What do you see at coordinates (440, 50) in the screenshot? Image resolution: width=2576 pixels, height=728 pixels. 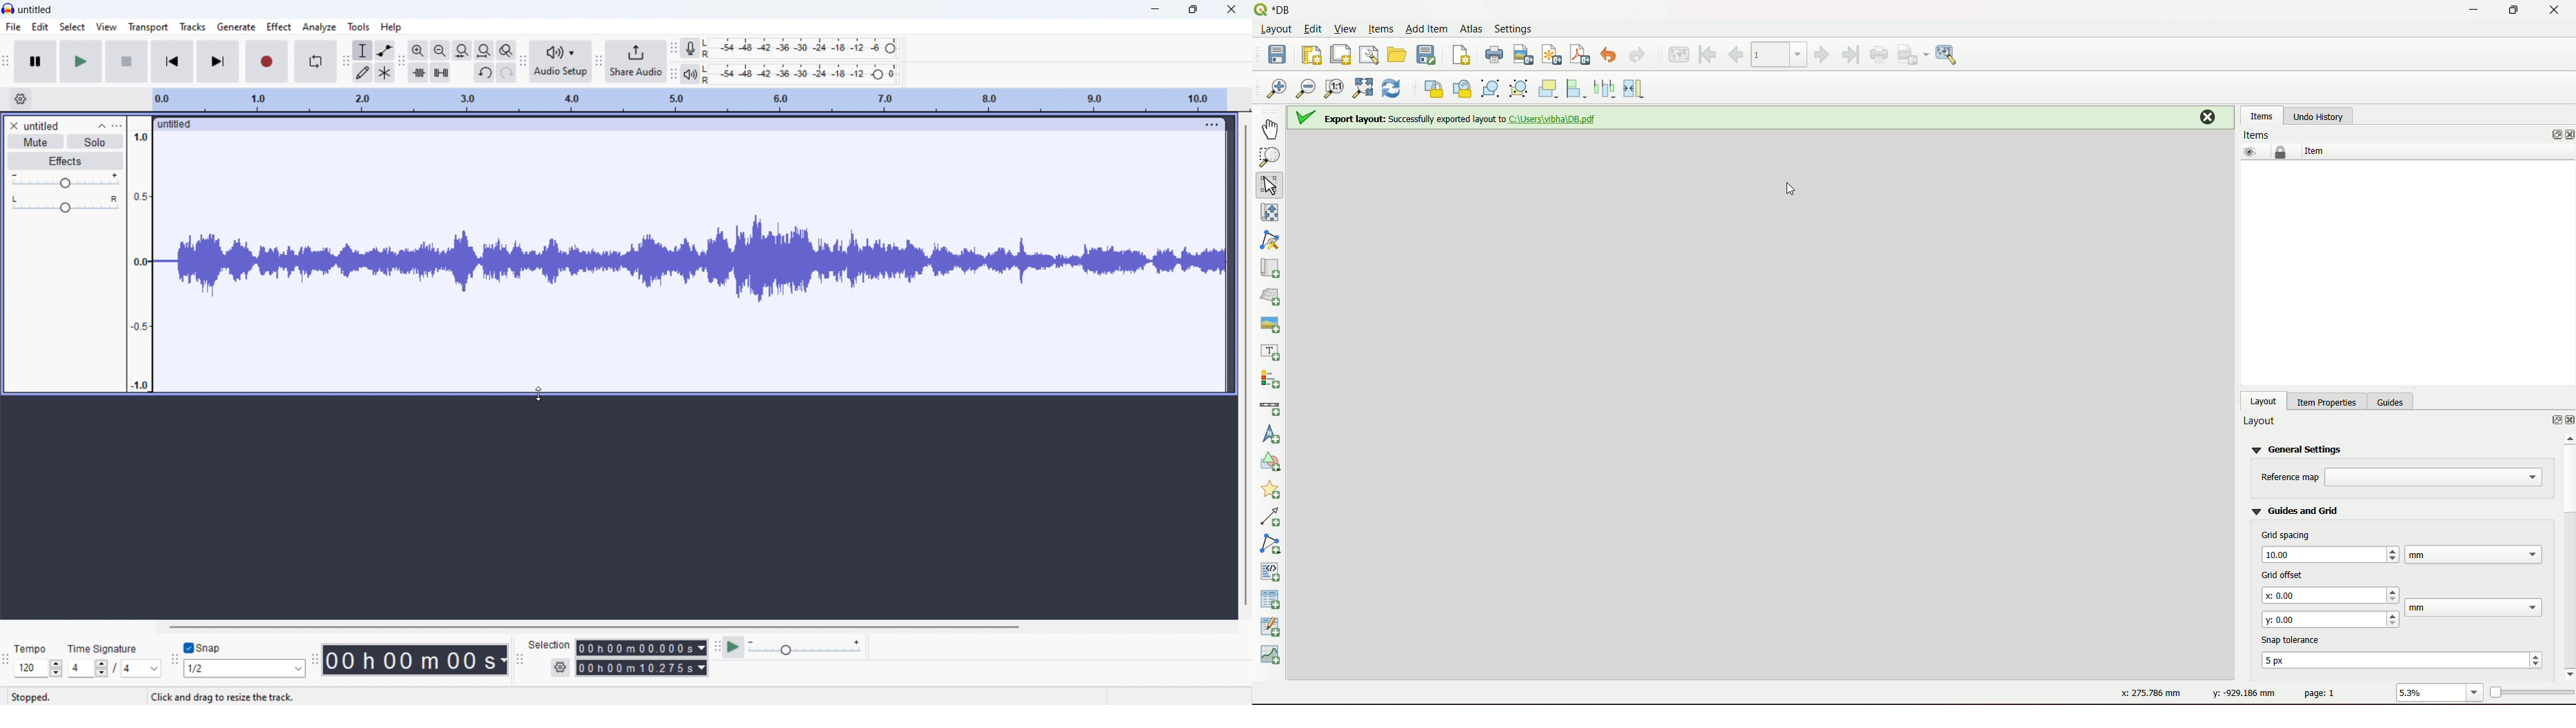 I see `zoom out` at bounding box center [440, 50].